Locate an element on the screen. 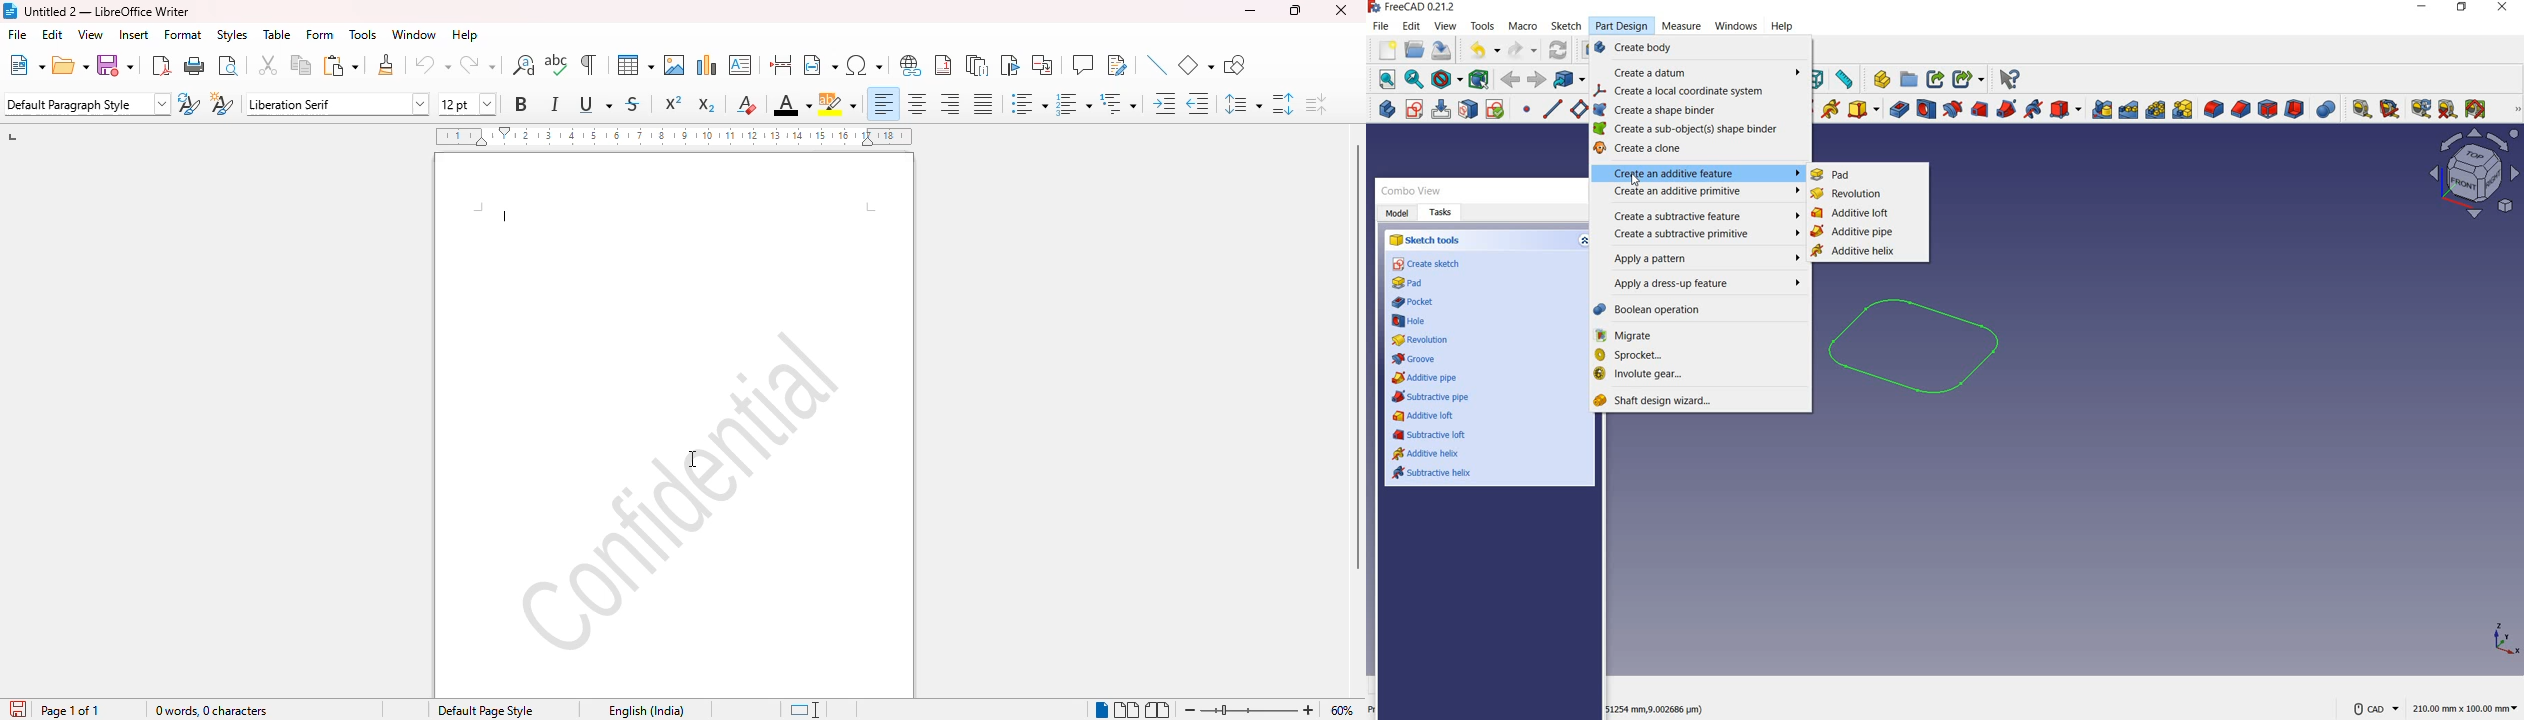 The image size is (2548, 728). save is located at coordinates (1444, 50).